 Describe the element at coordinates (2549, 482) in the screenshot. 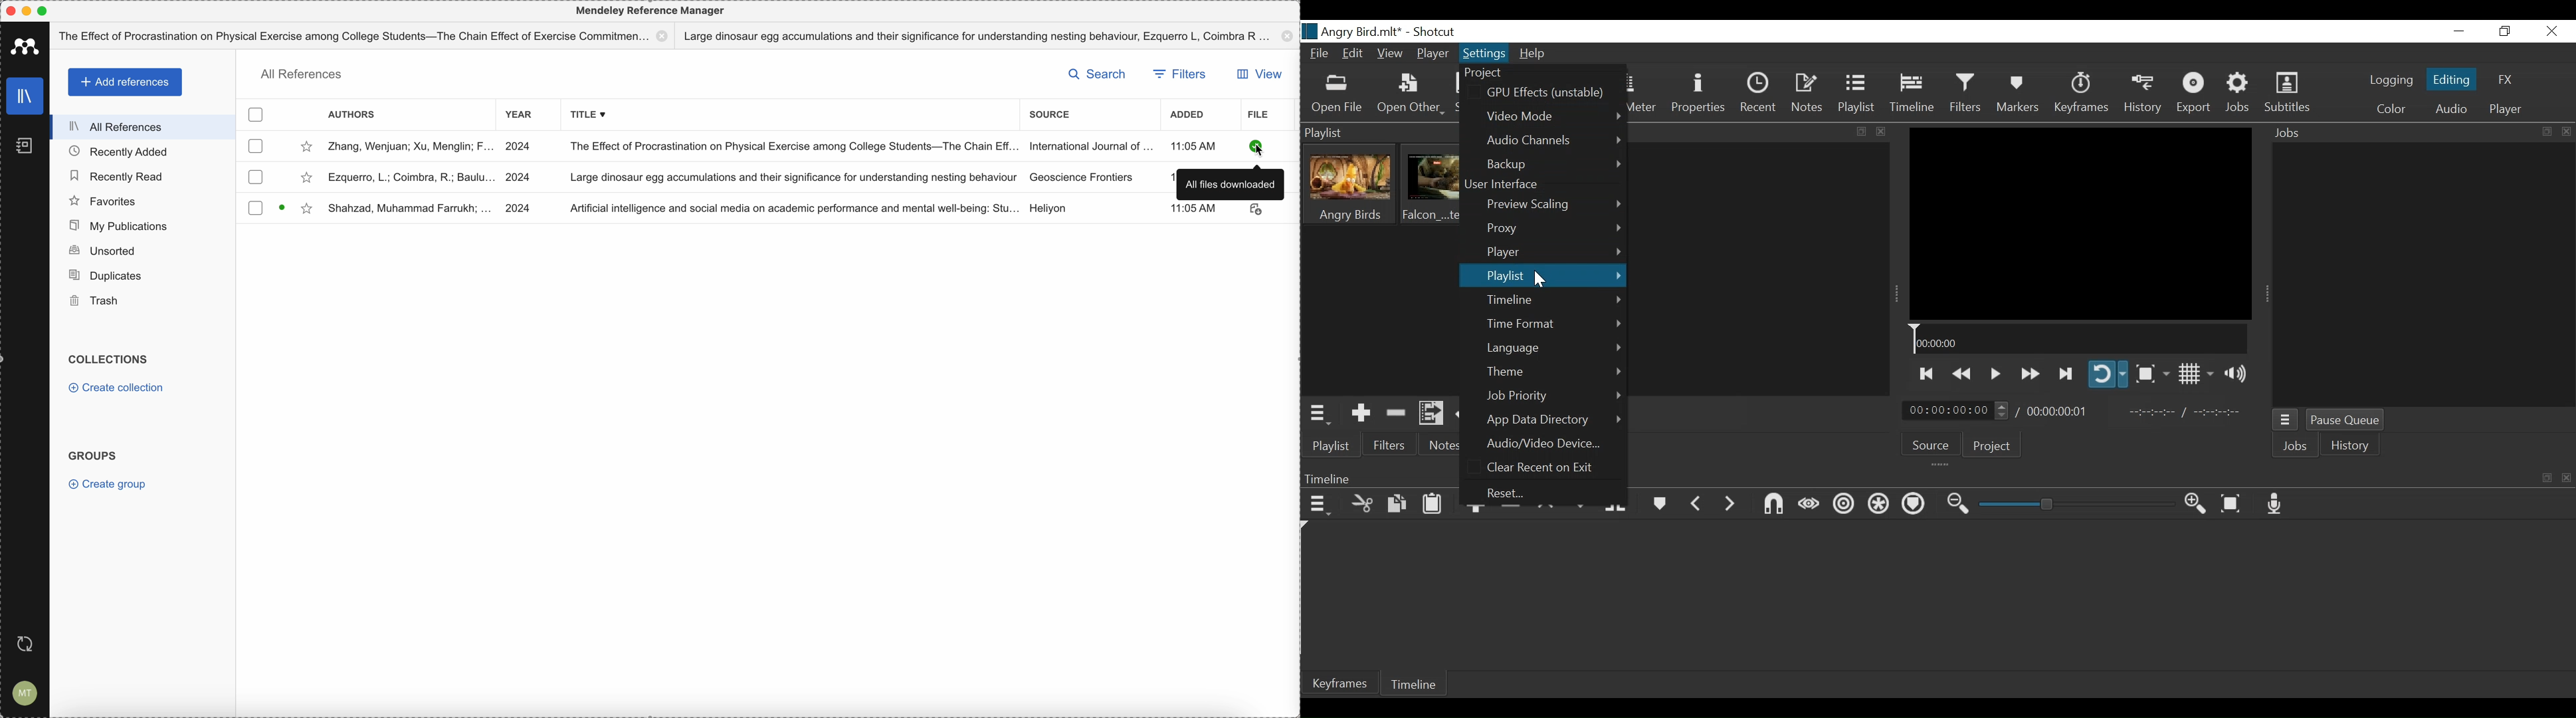

I see `maximize` at that location.